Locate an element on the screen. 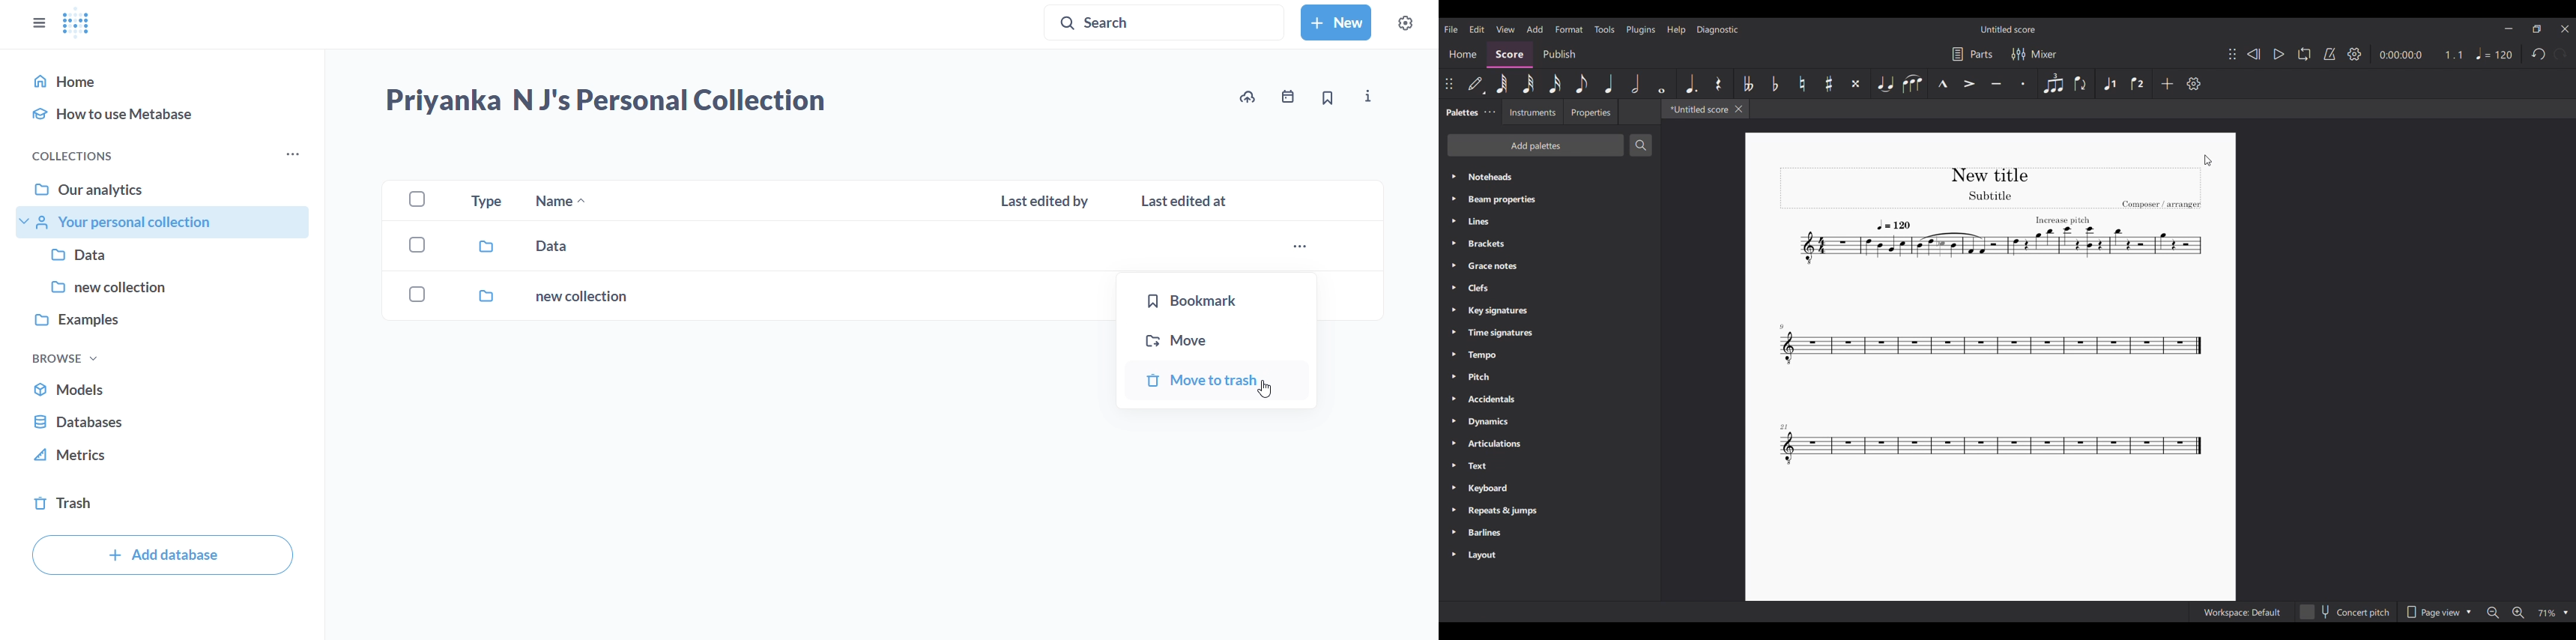 The height and width of the screenshot is (644, 2576). add database is located at coordinates (162, 555).